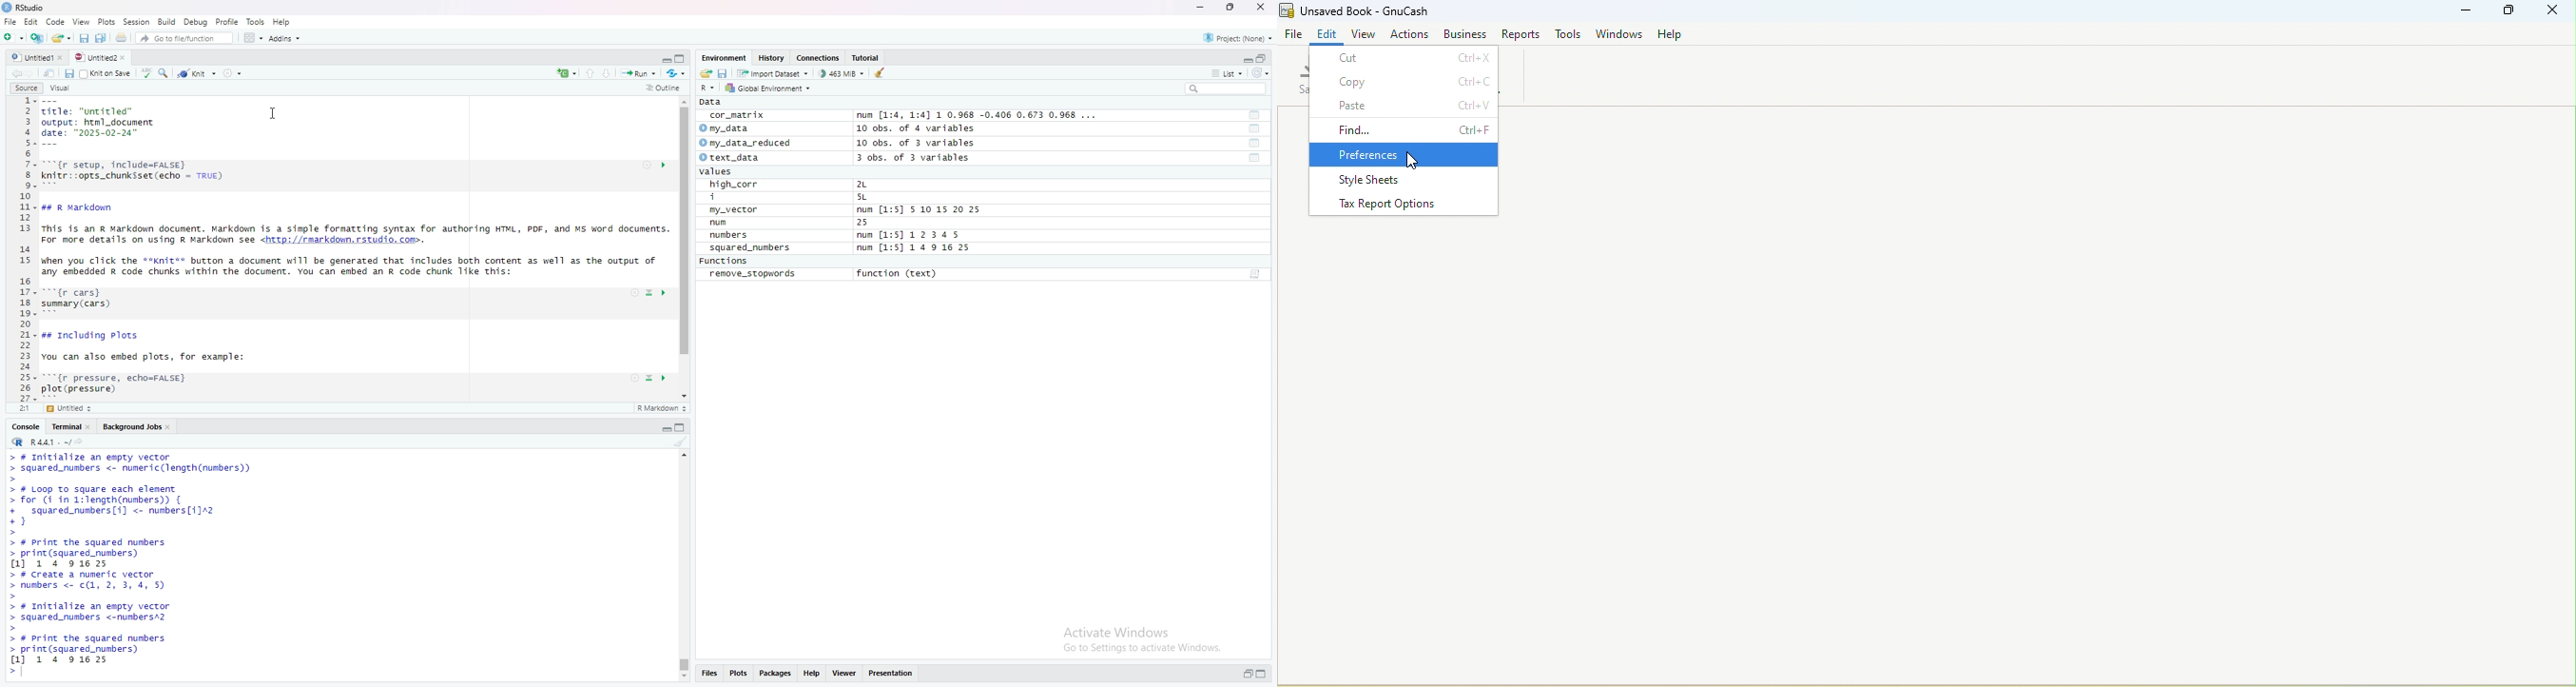 This screenshot has height=700, width=2576. Describe the element at coordinates (664, 429) in the screenshot. I see `minimize` at that location.